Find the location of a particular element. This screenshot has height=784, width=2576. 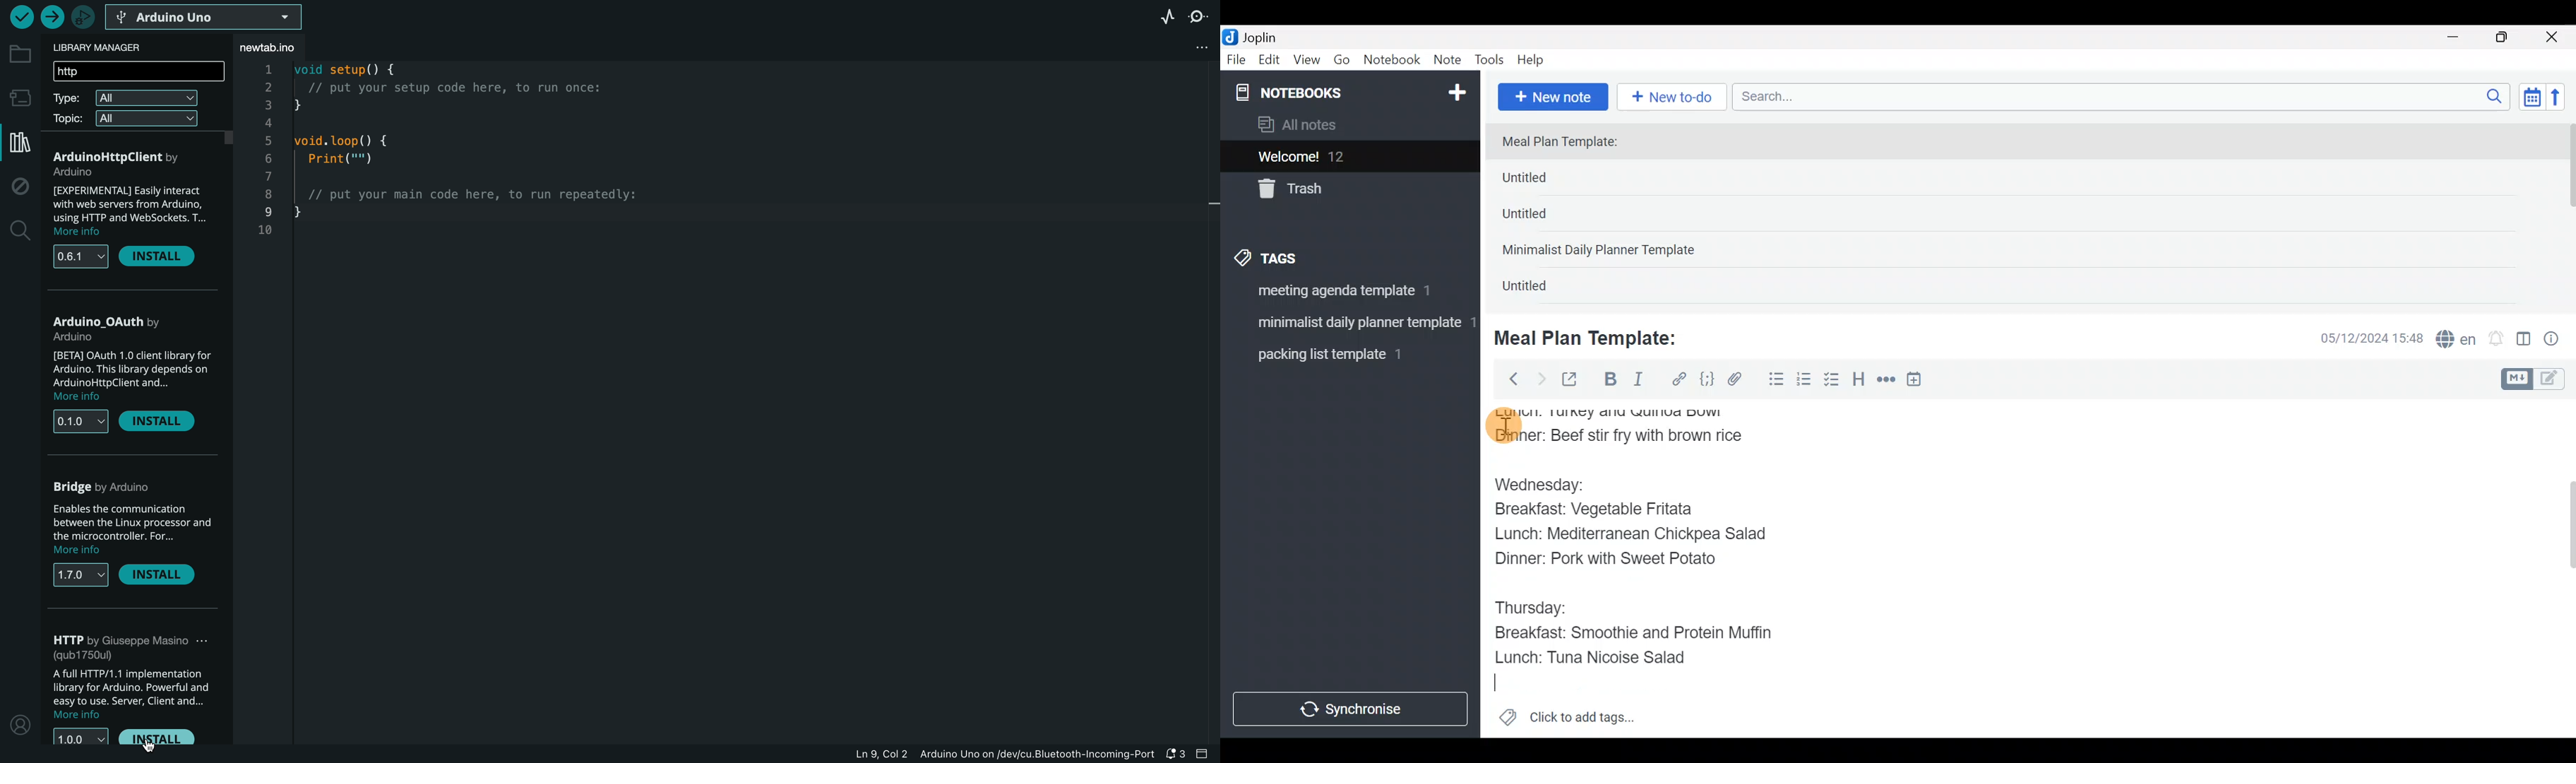

Bulleted list is located at coordinates (1773, 380).